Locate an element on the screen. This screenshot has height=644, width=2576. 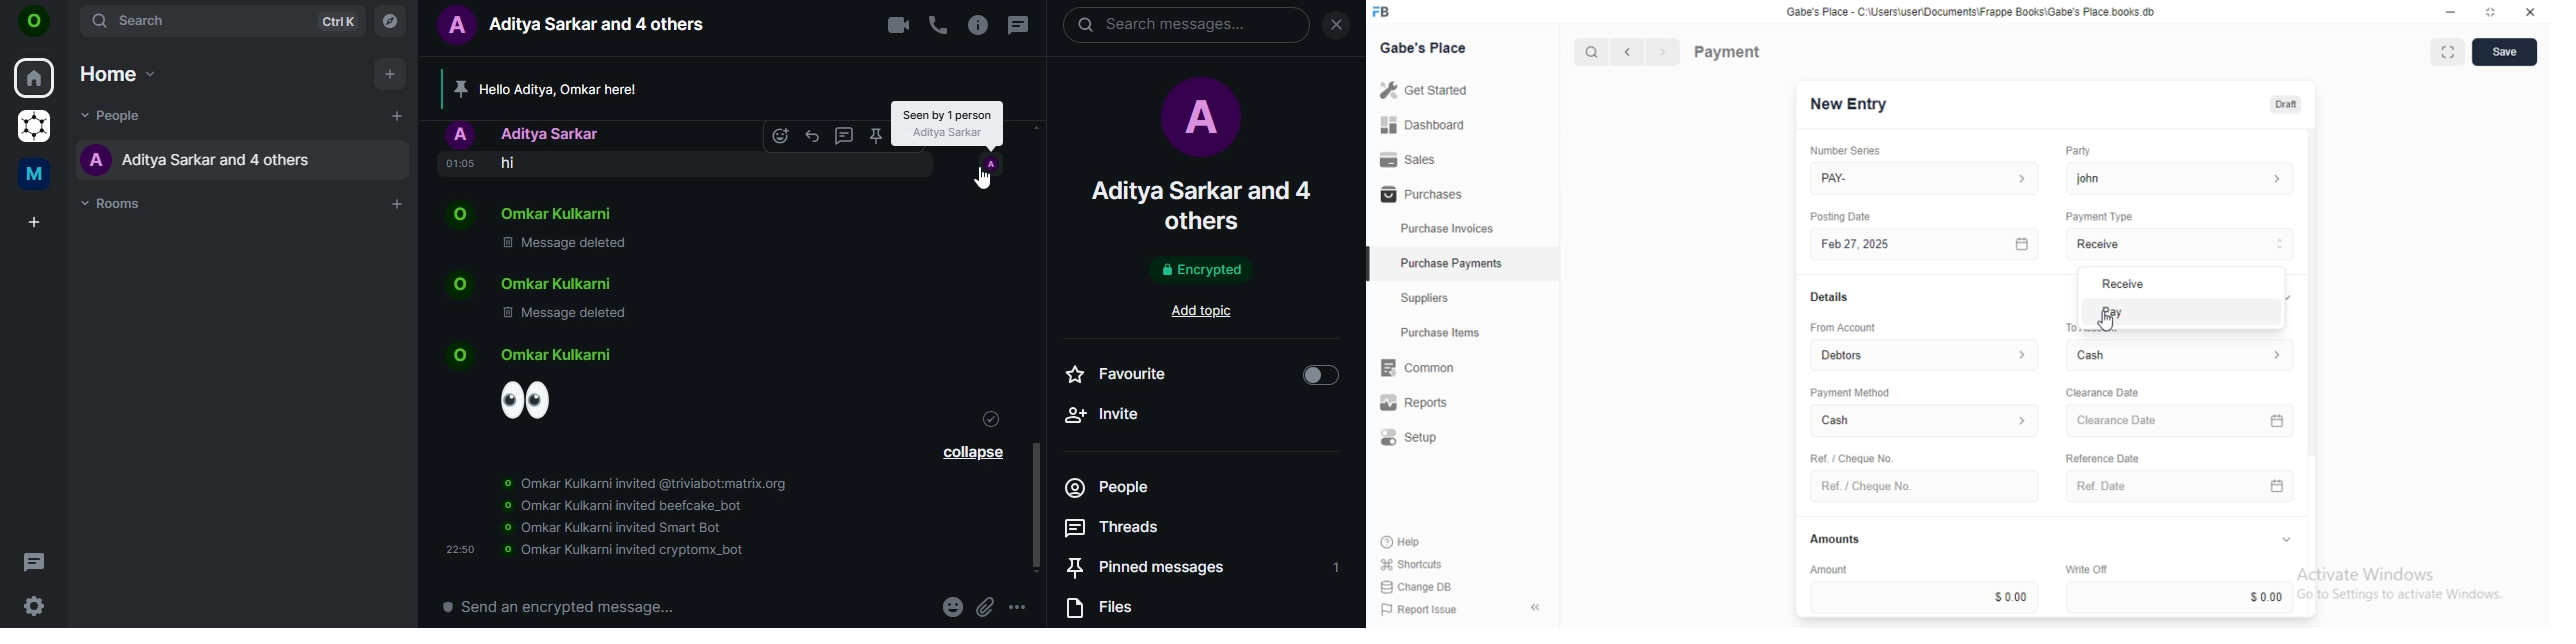
resize is located at coordinates (2490, 12).